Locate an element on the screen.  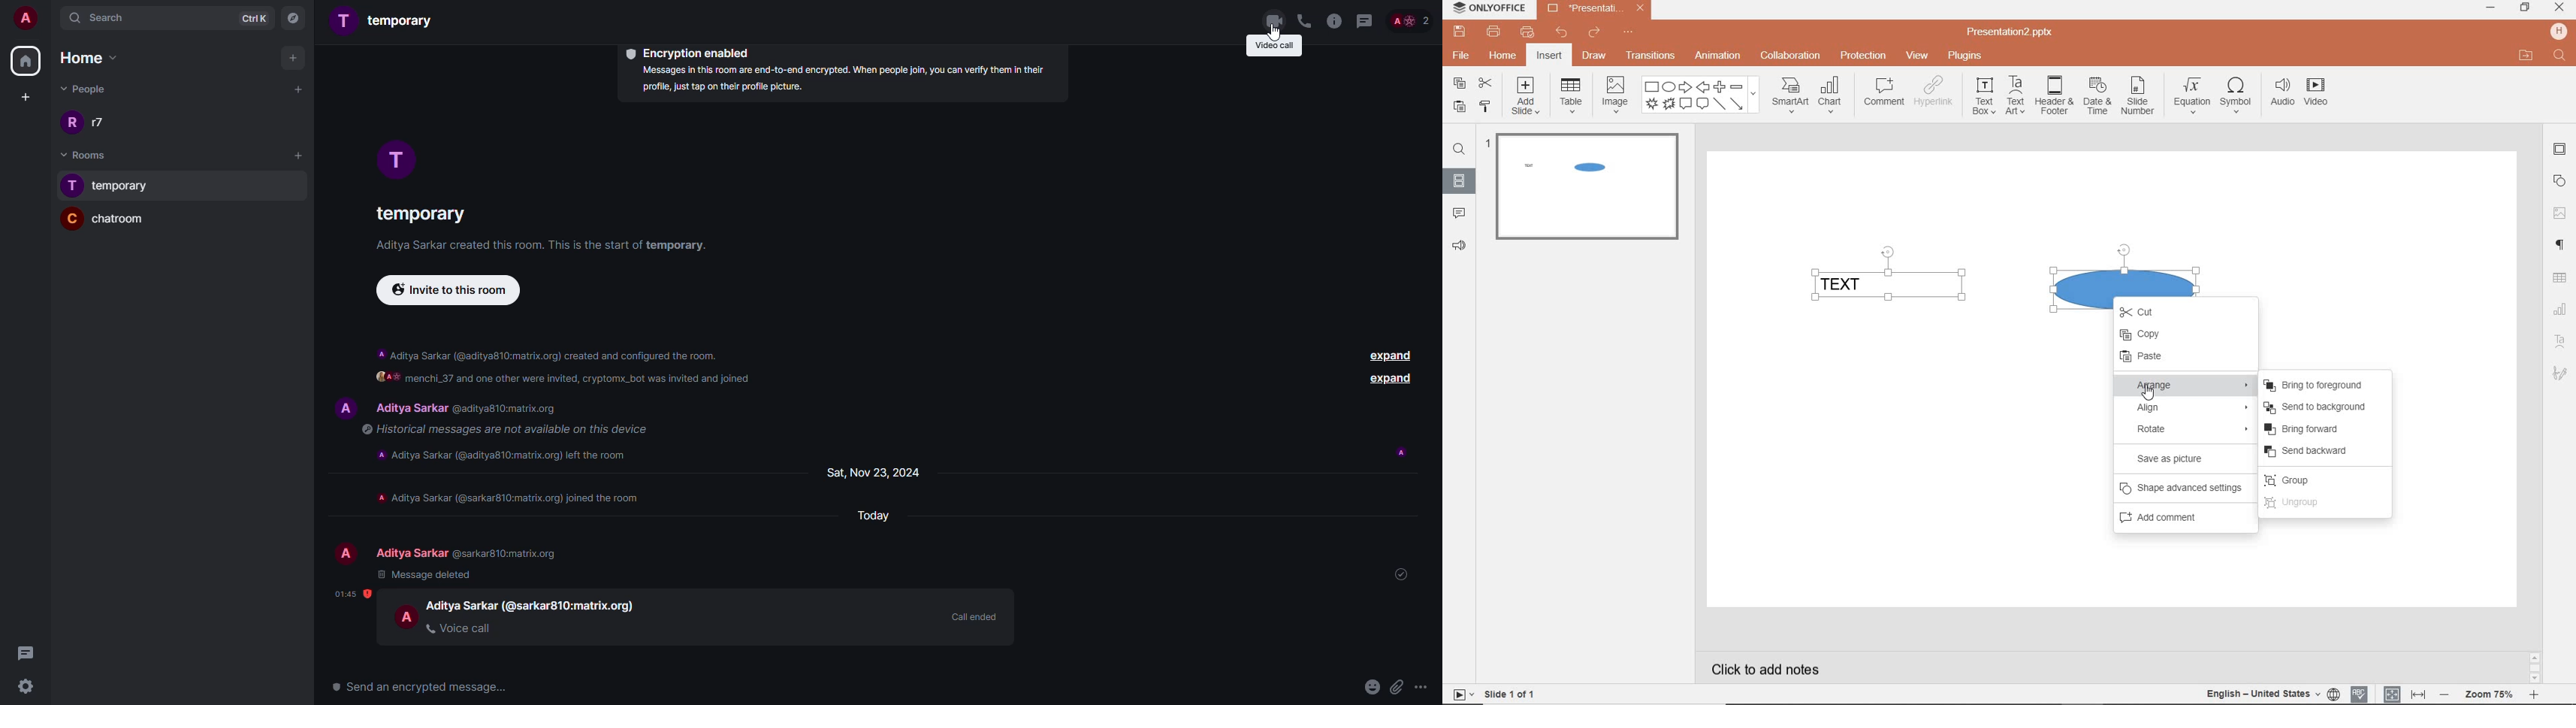
id is located at coordinates (574, 606).